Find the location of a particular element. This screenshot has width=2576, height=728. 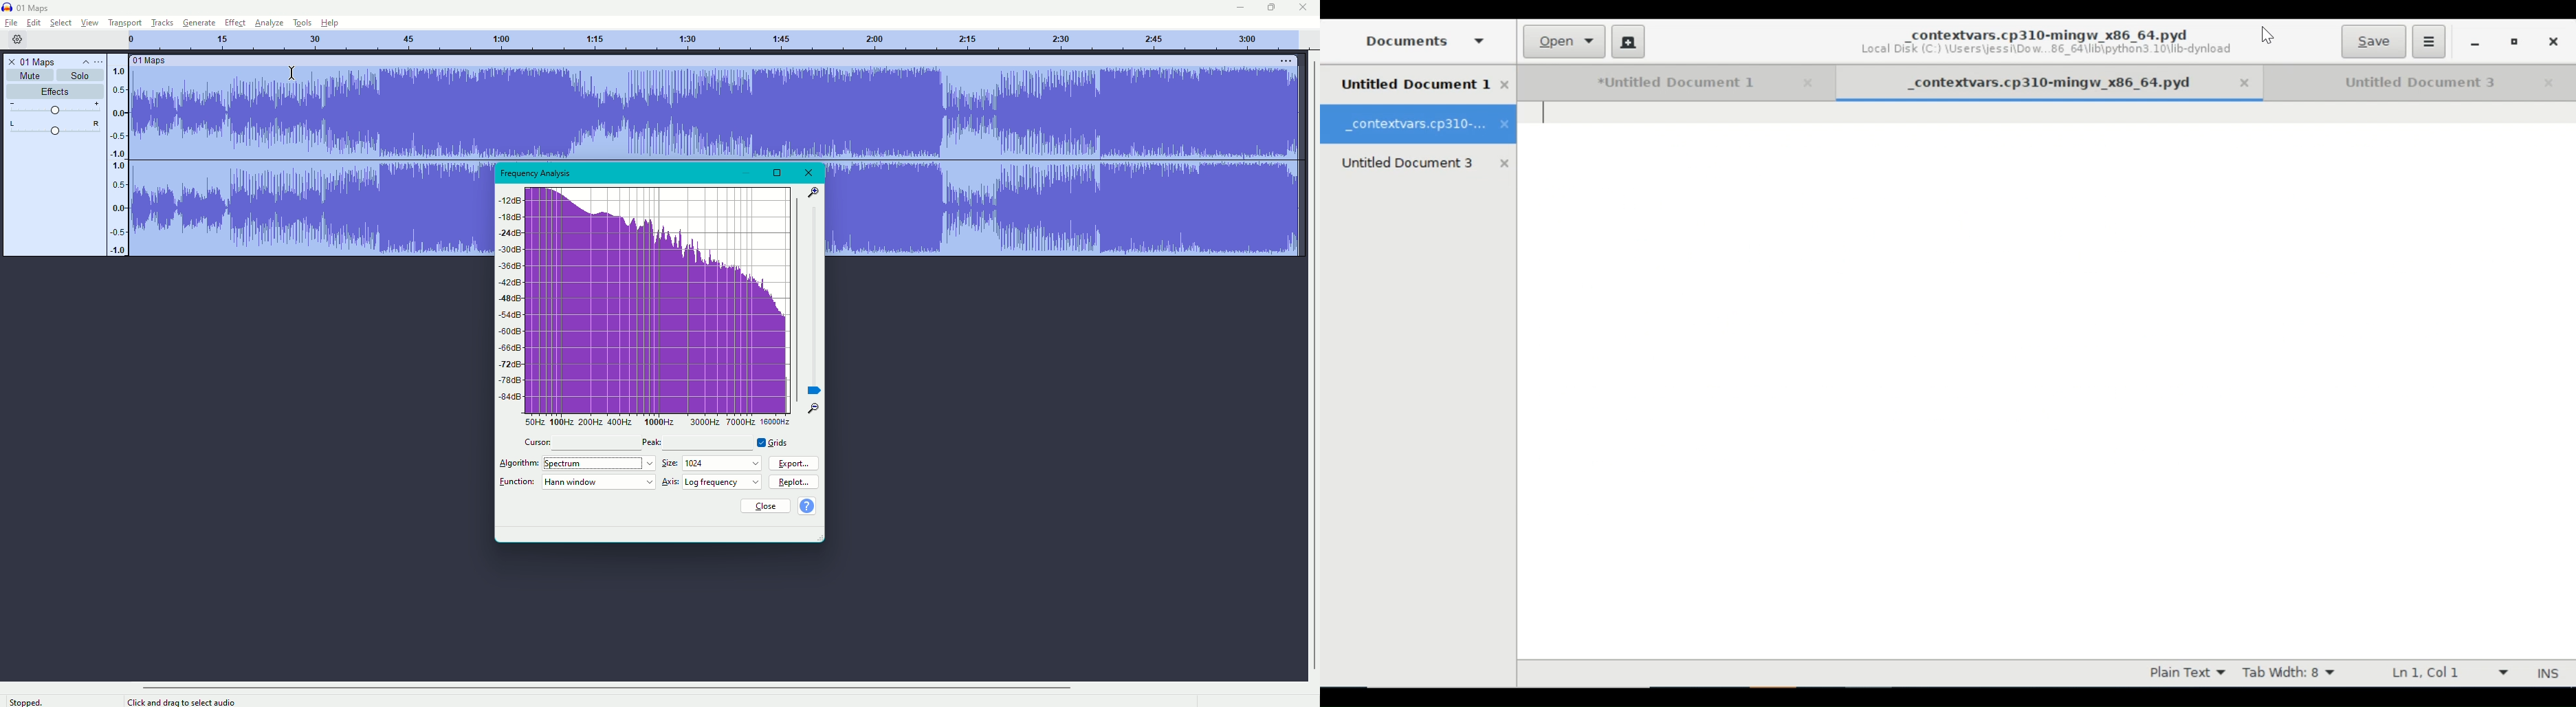

File is located at coordinates (11, 23).